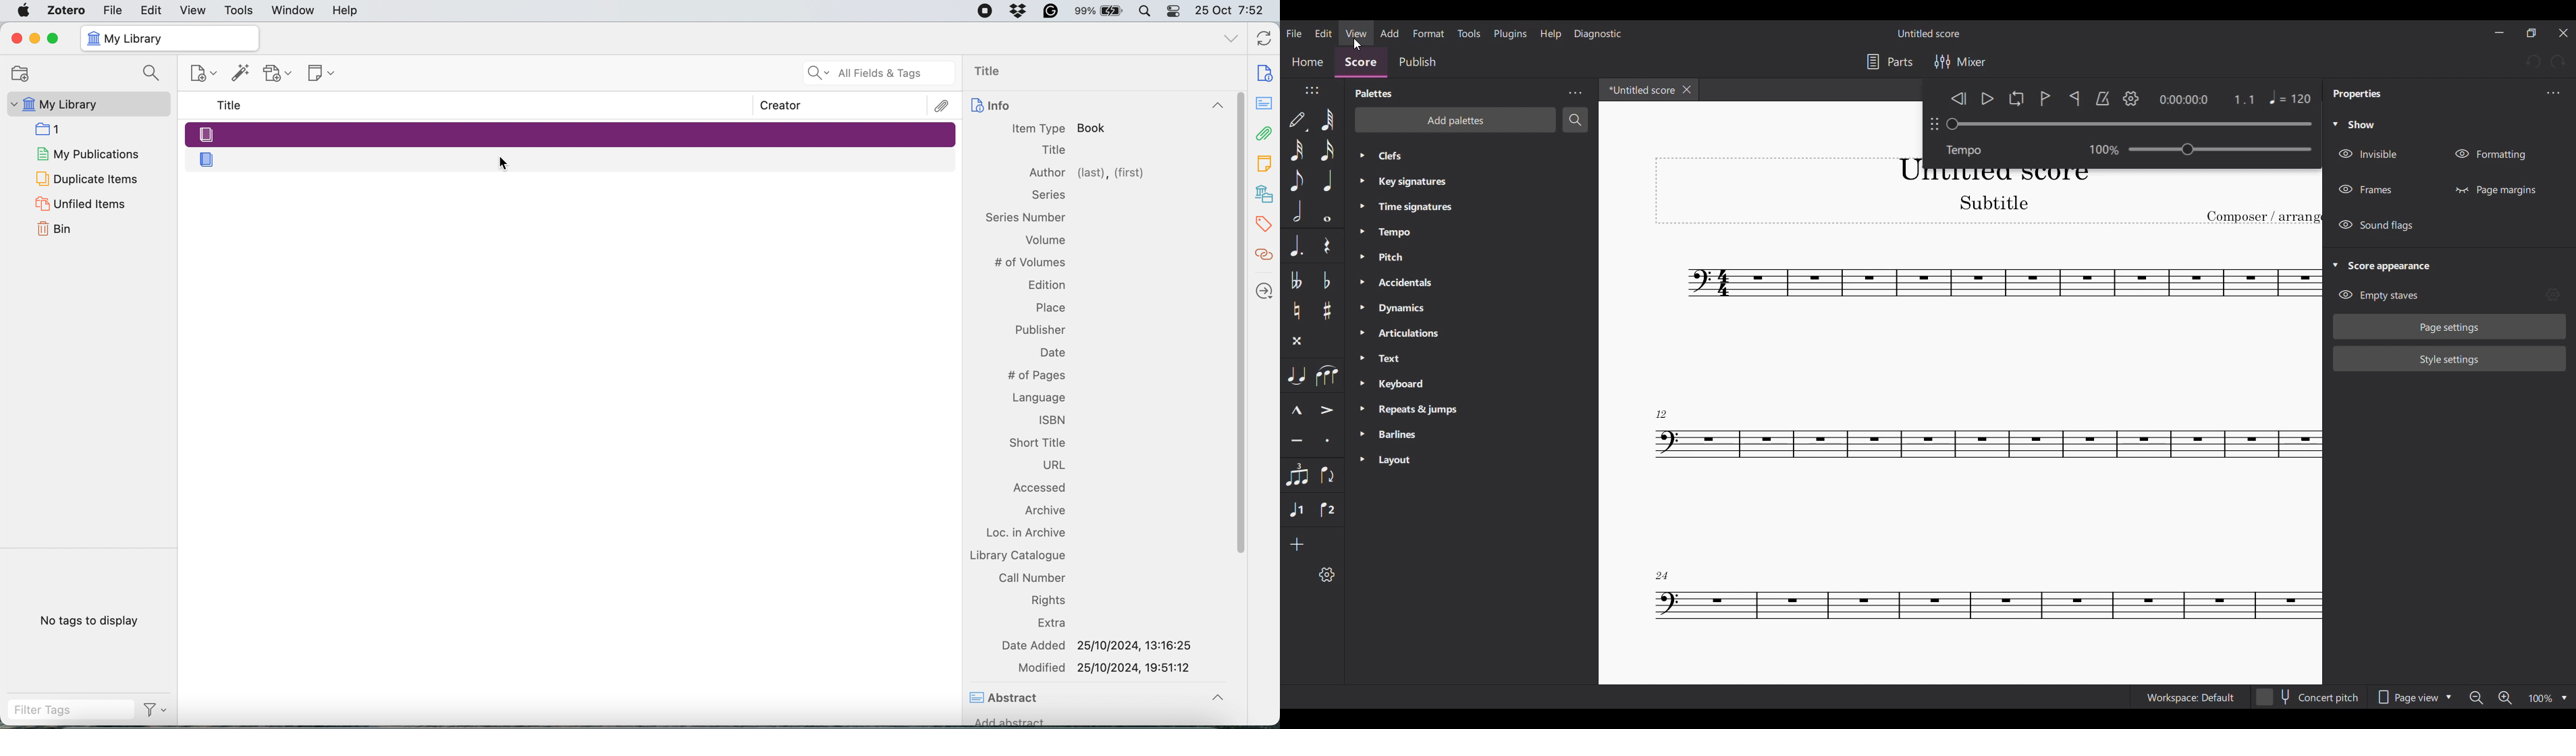 This screenshot has width=2576, height=756. What do you see at coordinates (1100, 645) in the screenshot?
I see `Date Added 25/10/2024, 13:16:25` at bounding box center [1100, 645].